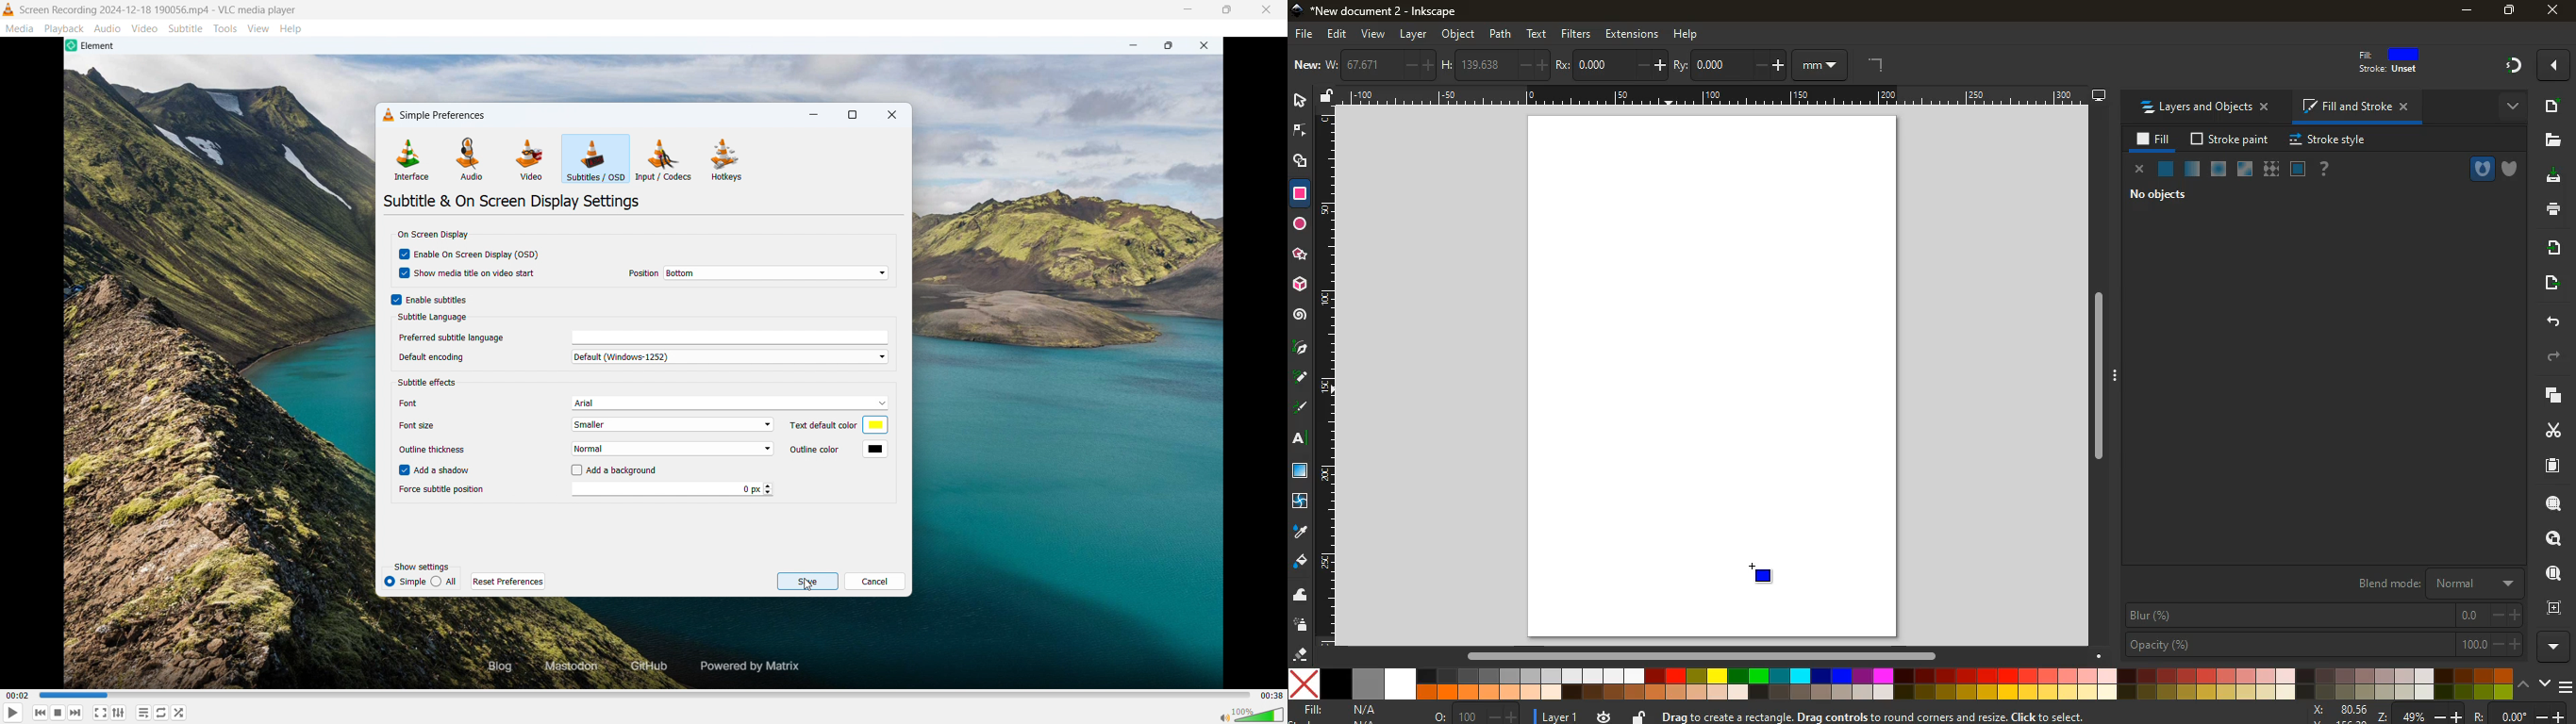 The image size is (2576, 728). I want to click on path, so click(1500, 34).